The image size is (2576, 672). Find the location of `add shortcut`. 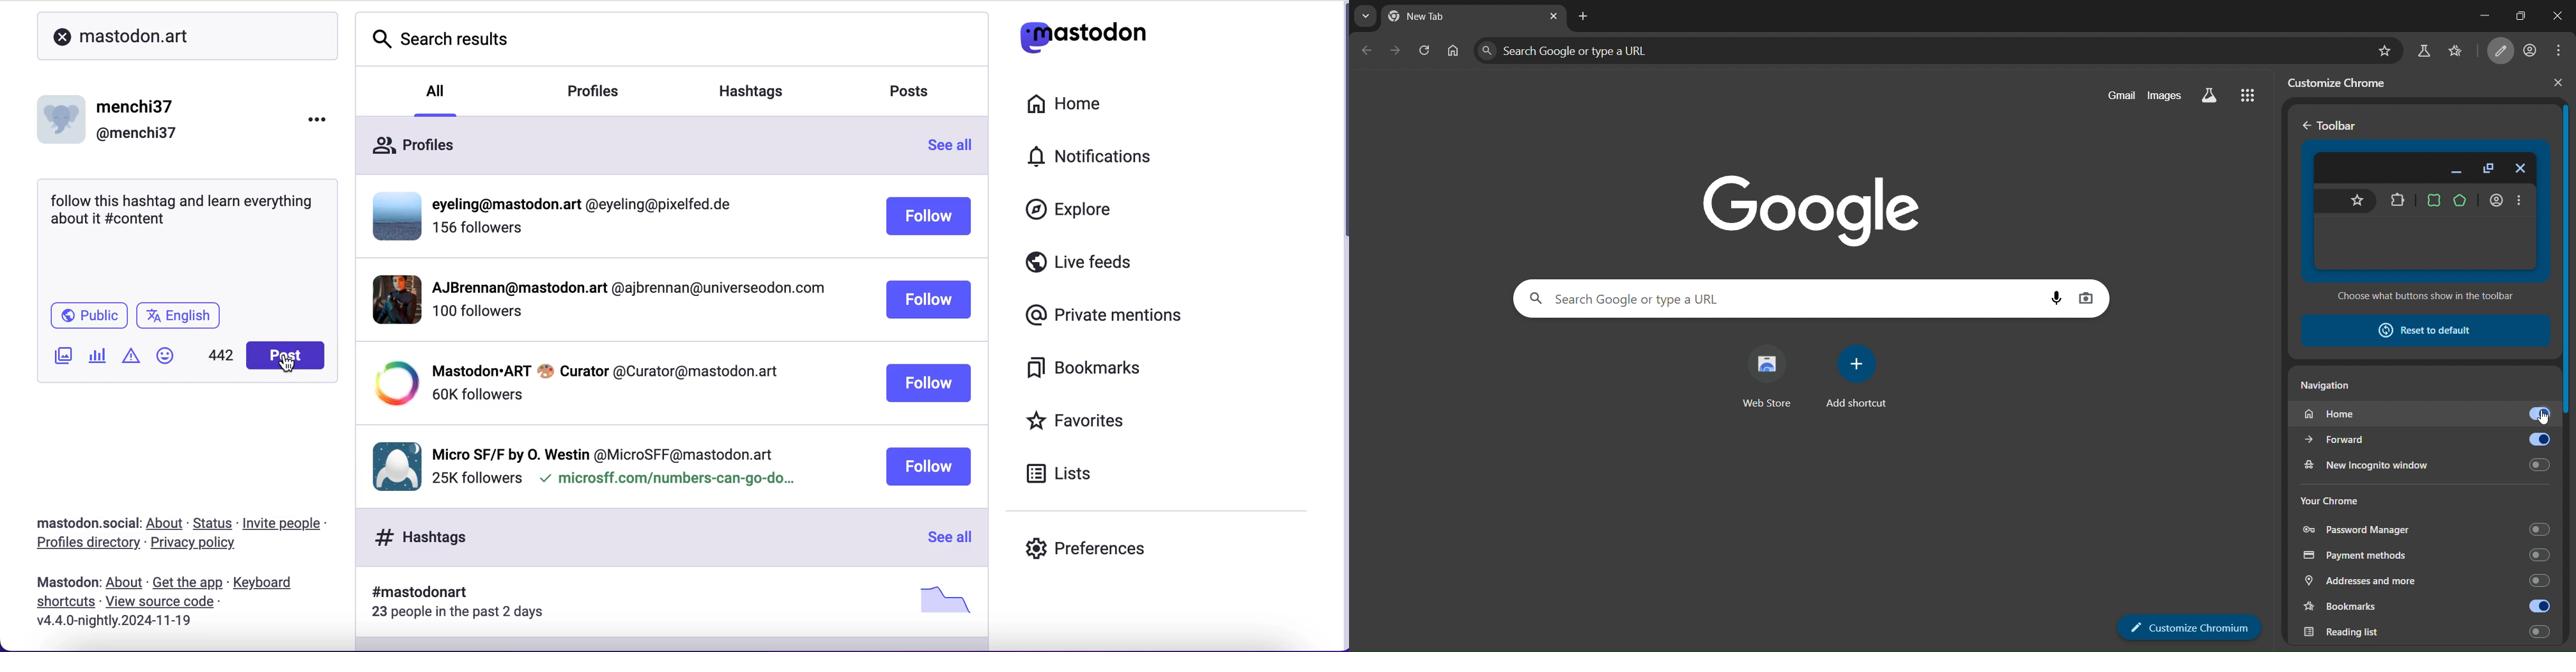

add shortcut is located at coordinates (1862, 380).